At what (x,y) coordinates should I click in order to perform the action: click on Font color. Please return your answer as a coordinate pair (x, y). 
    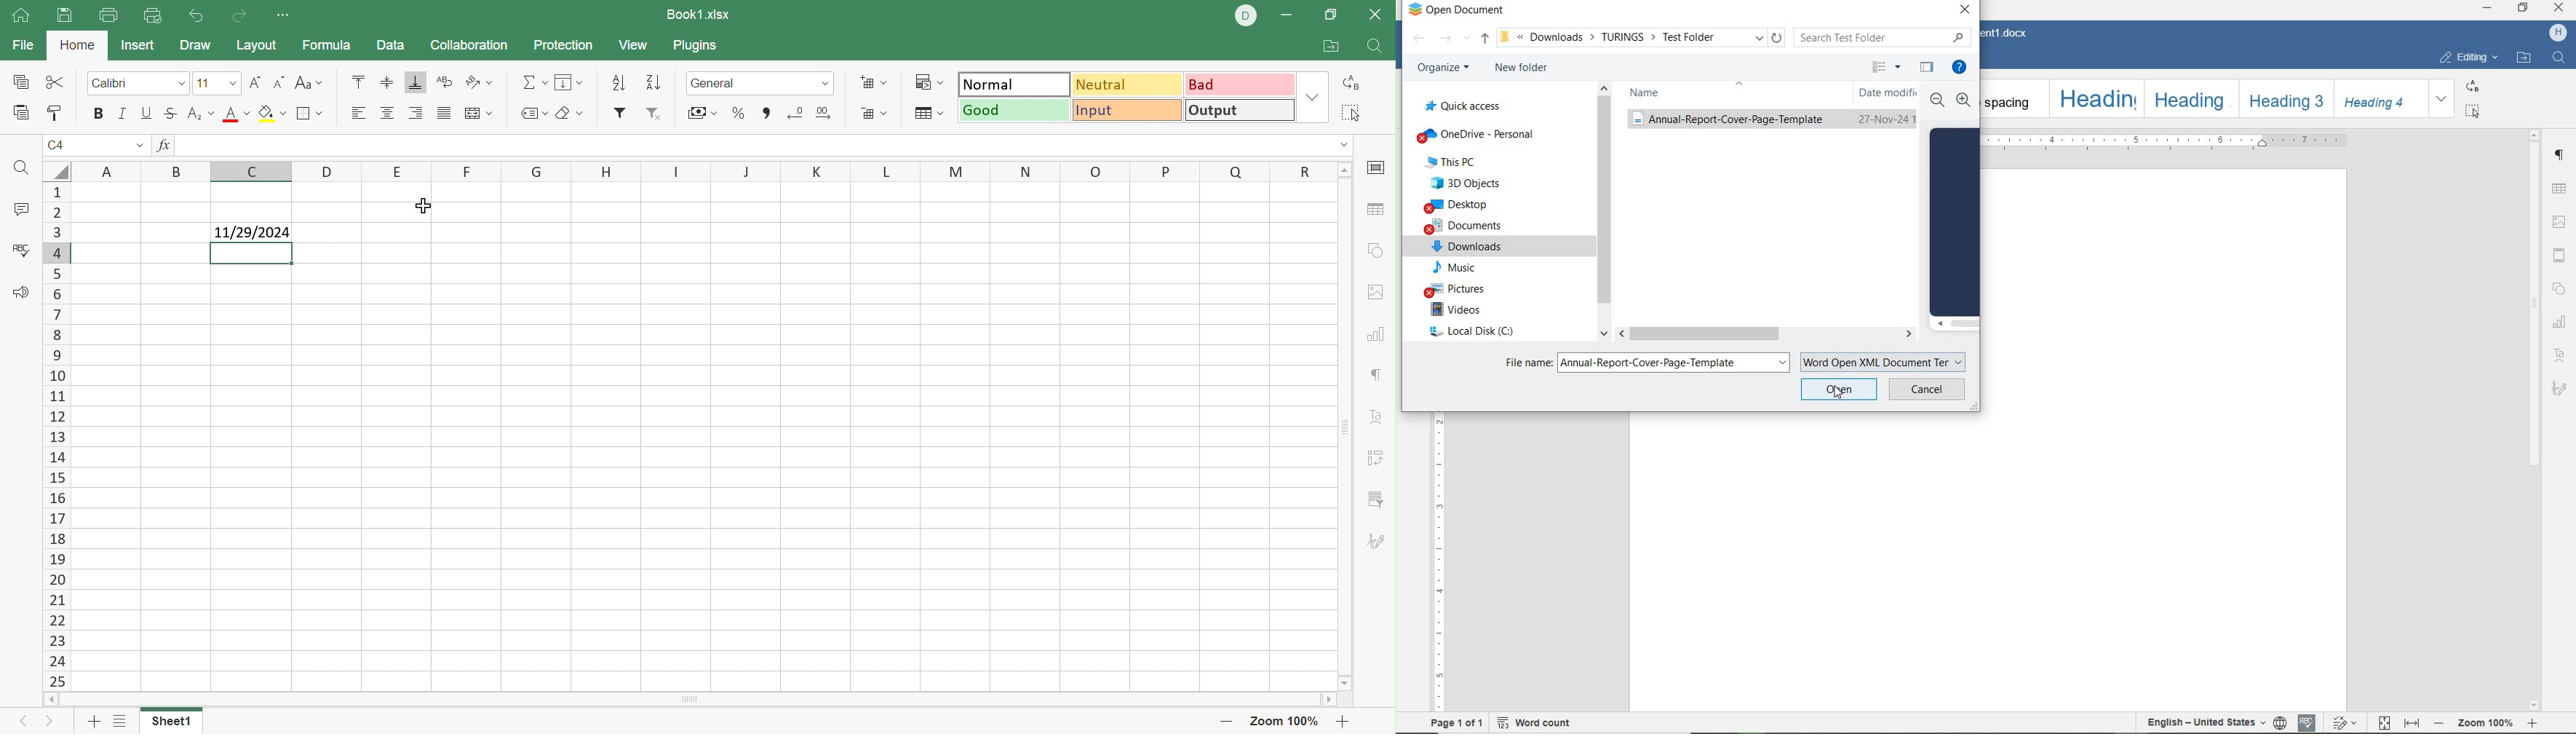
    Looking at the image, I should click on (236, 115).